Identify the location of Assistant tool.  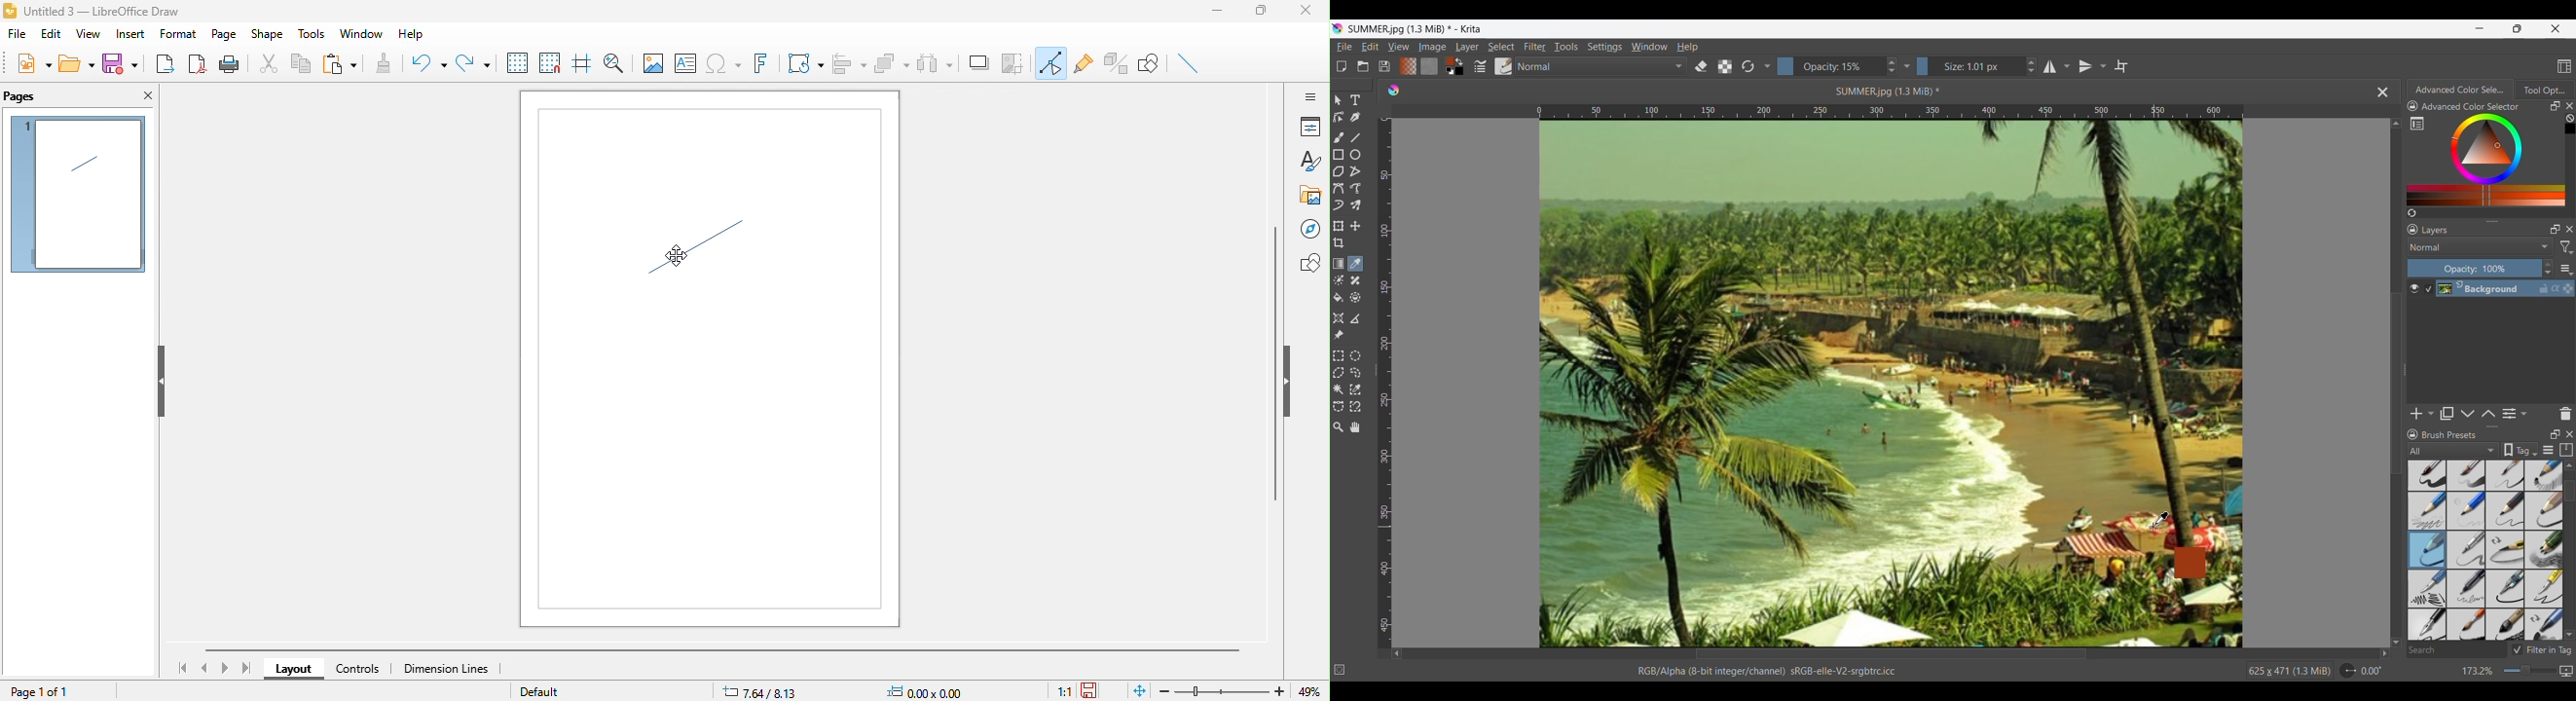
(1339, 318).